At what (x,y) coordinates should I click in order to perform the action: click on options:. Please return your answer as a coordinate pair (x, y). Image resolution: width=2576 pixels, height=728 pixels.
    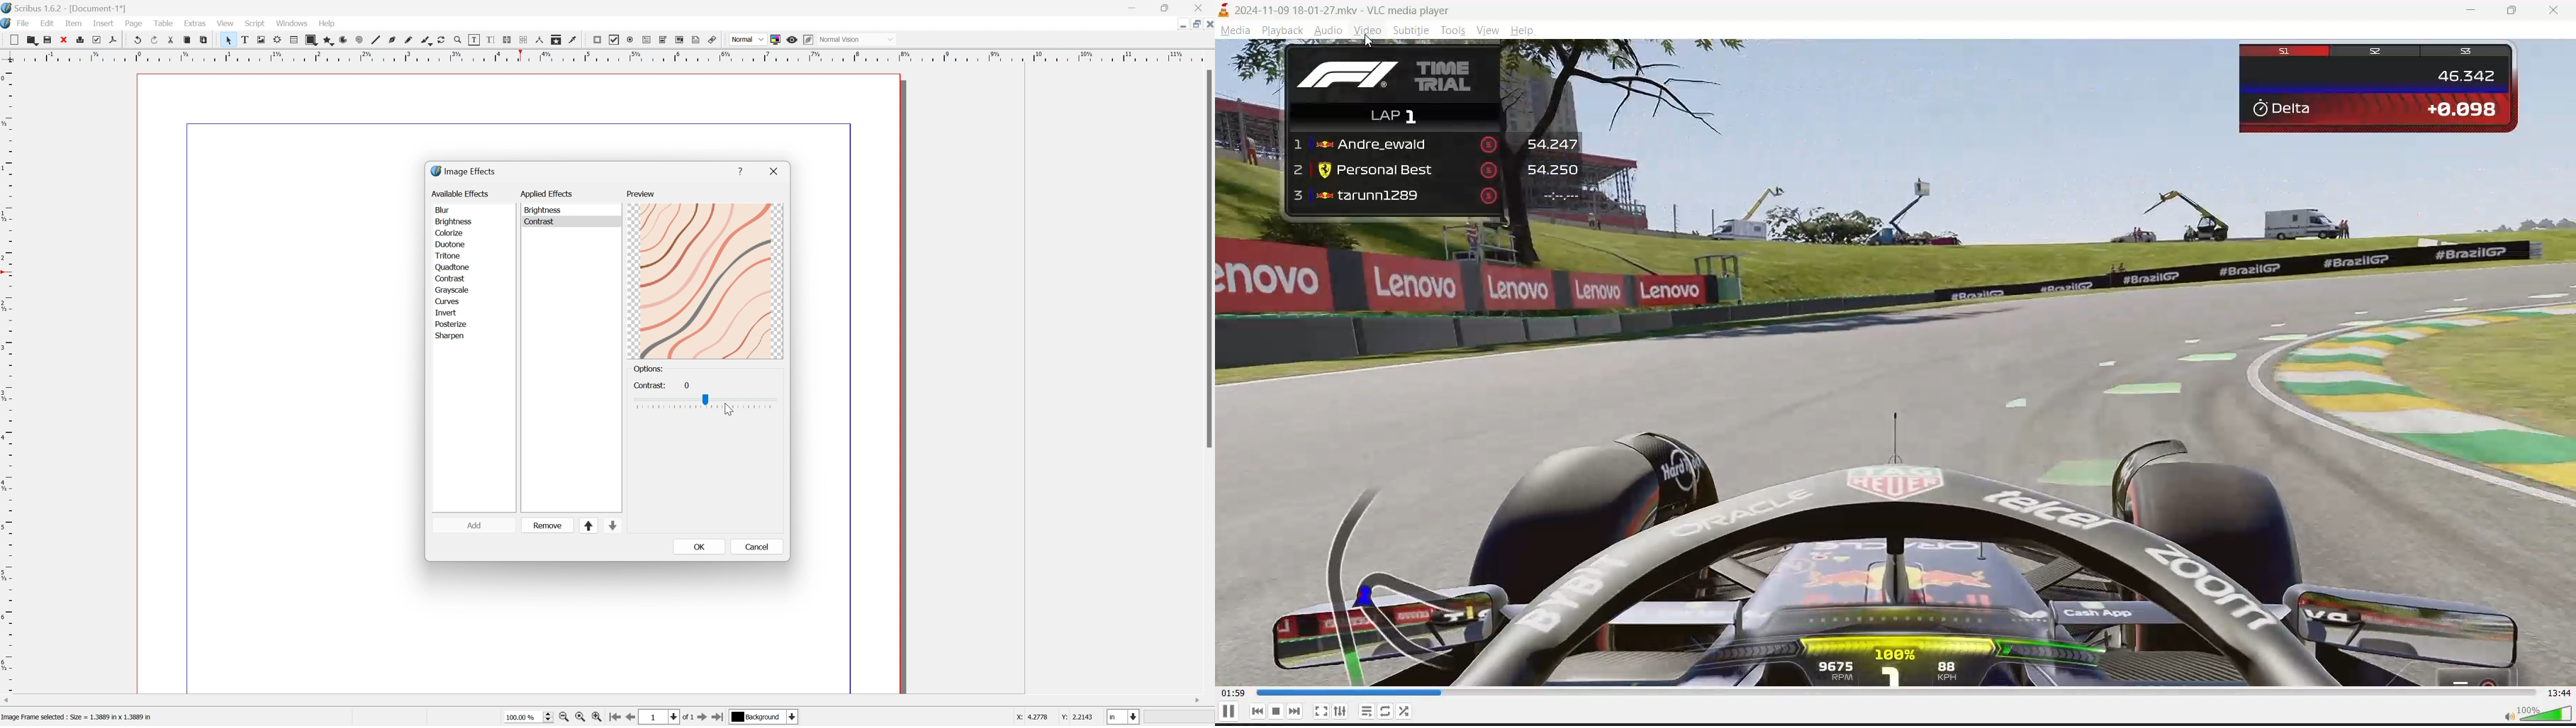
    Looking at the image, I should click on (649, 369).